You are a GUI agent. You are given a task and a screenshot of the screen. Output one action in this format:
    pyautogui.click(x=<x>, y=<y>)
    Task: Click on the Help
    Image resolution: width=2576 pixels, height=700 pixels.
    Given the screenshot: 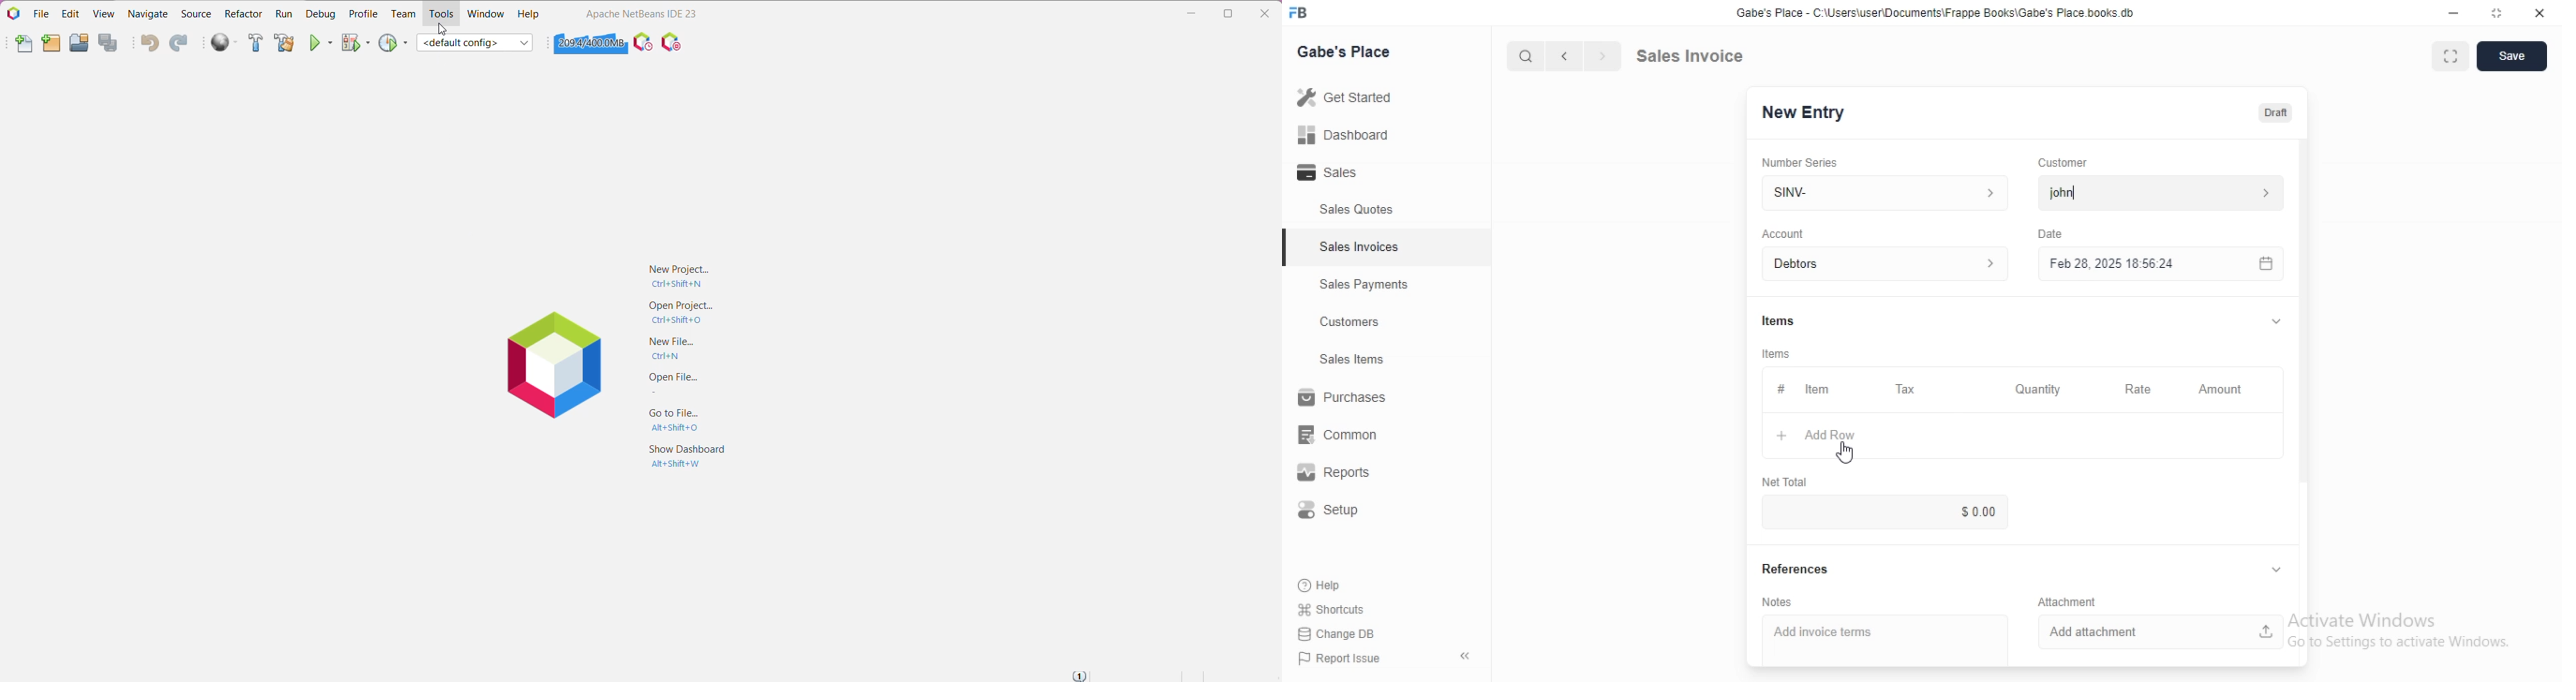 What is the action you would take?
    pyautogui.click(x=1339, y=584)
    